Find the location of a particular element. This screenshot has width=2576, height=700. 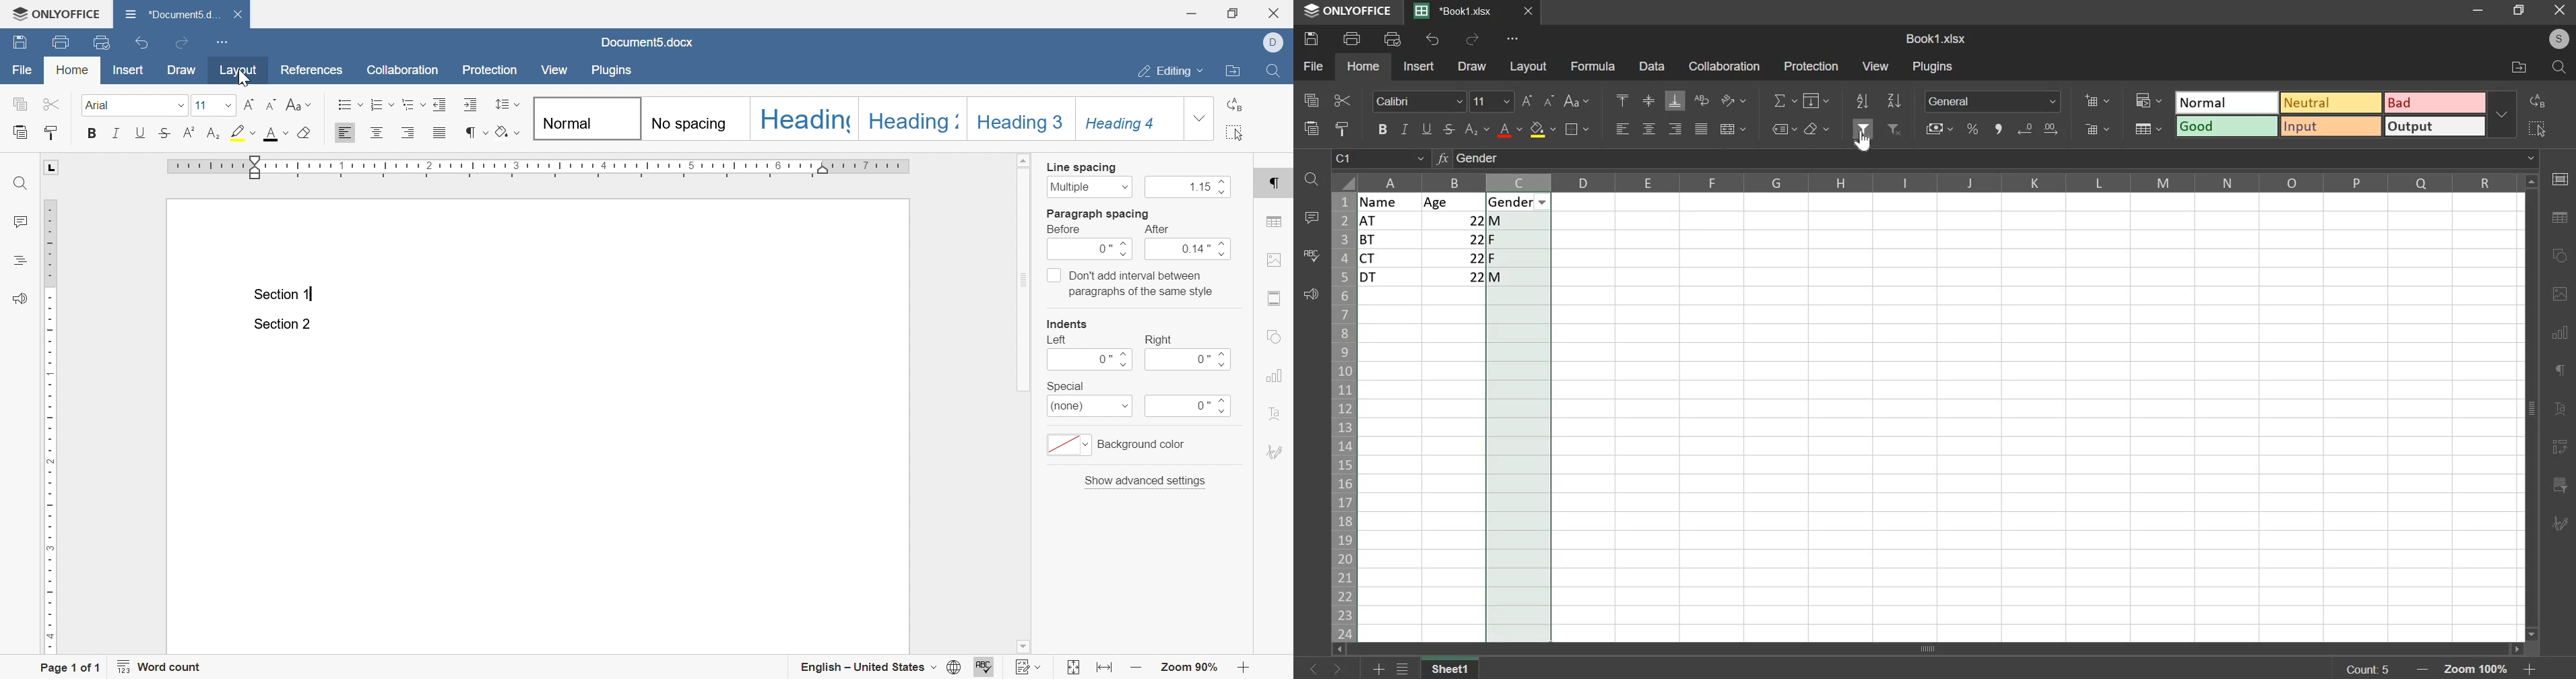

cursor is located at coordinates (245, 77).